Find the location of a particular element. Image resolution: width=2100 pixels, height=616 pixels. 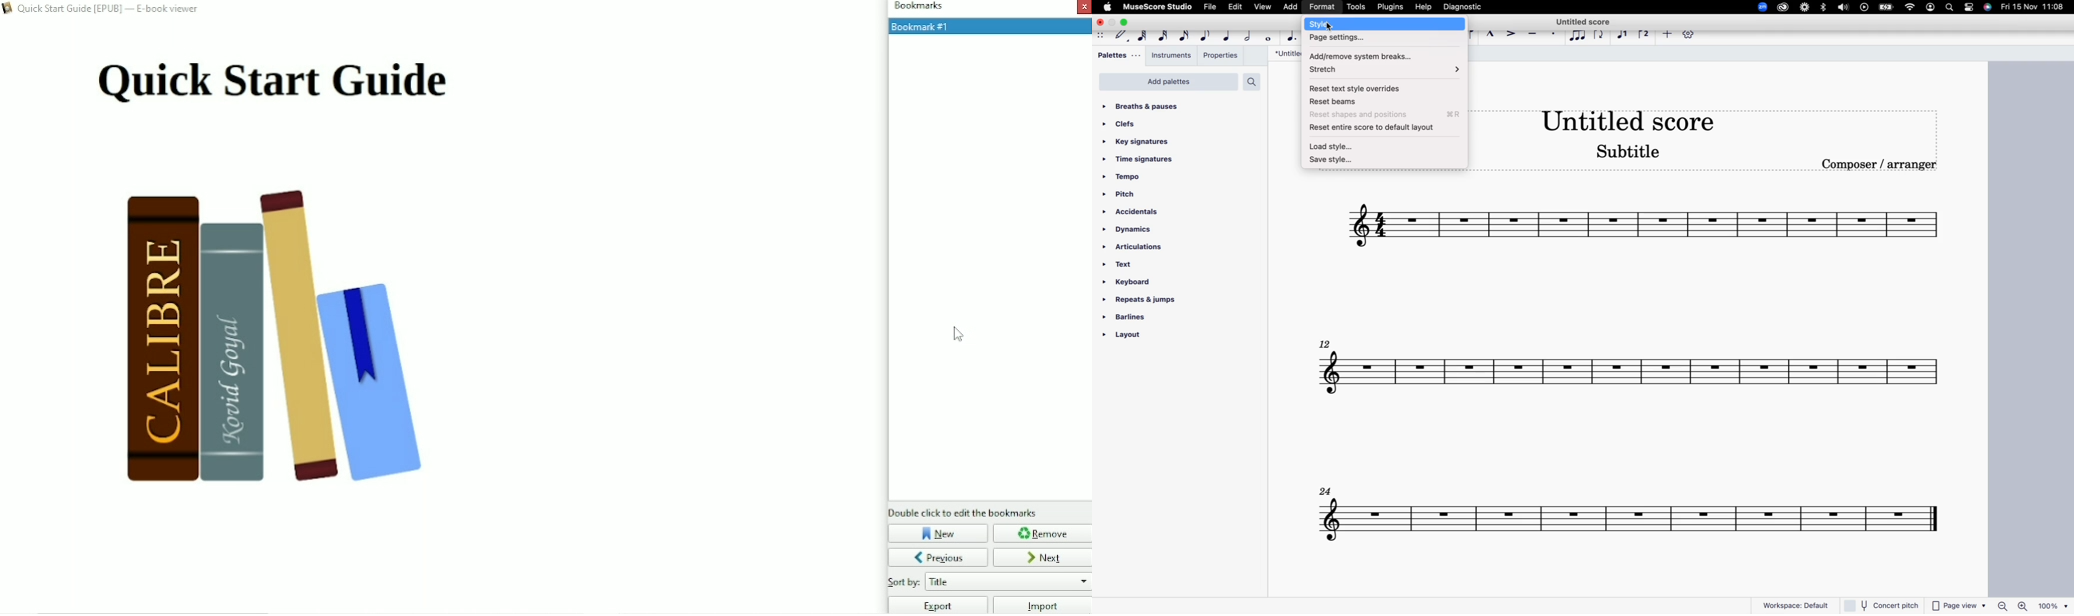

stacatto is located at coordinates (1553, 35).